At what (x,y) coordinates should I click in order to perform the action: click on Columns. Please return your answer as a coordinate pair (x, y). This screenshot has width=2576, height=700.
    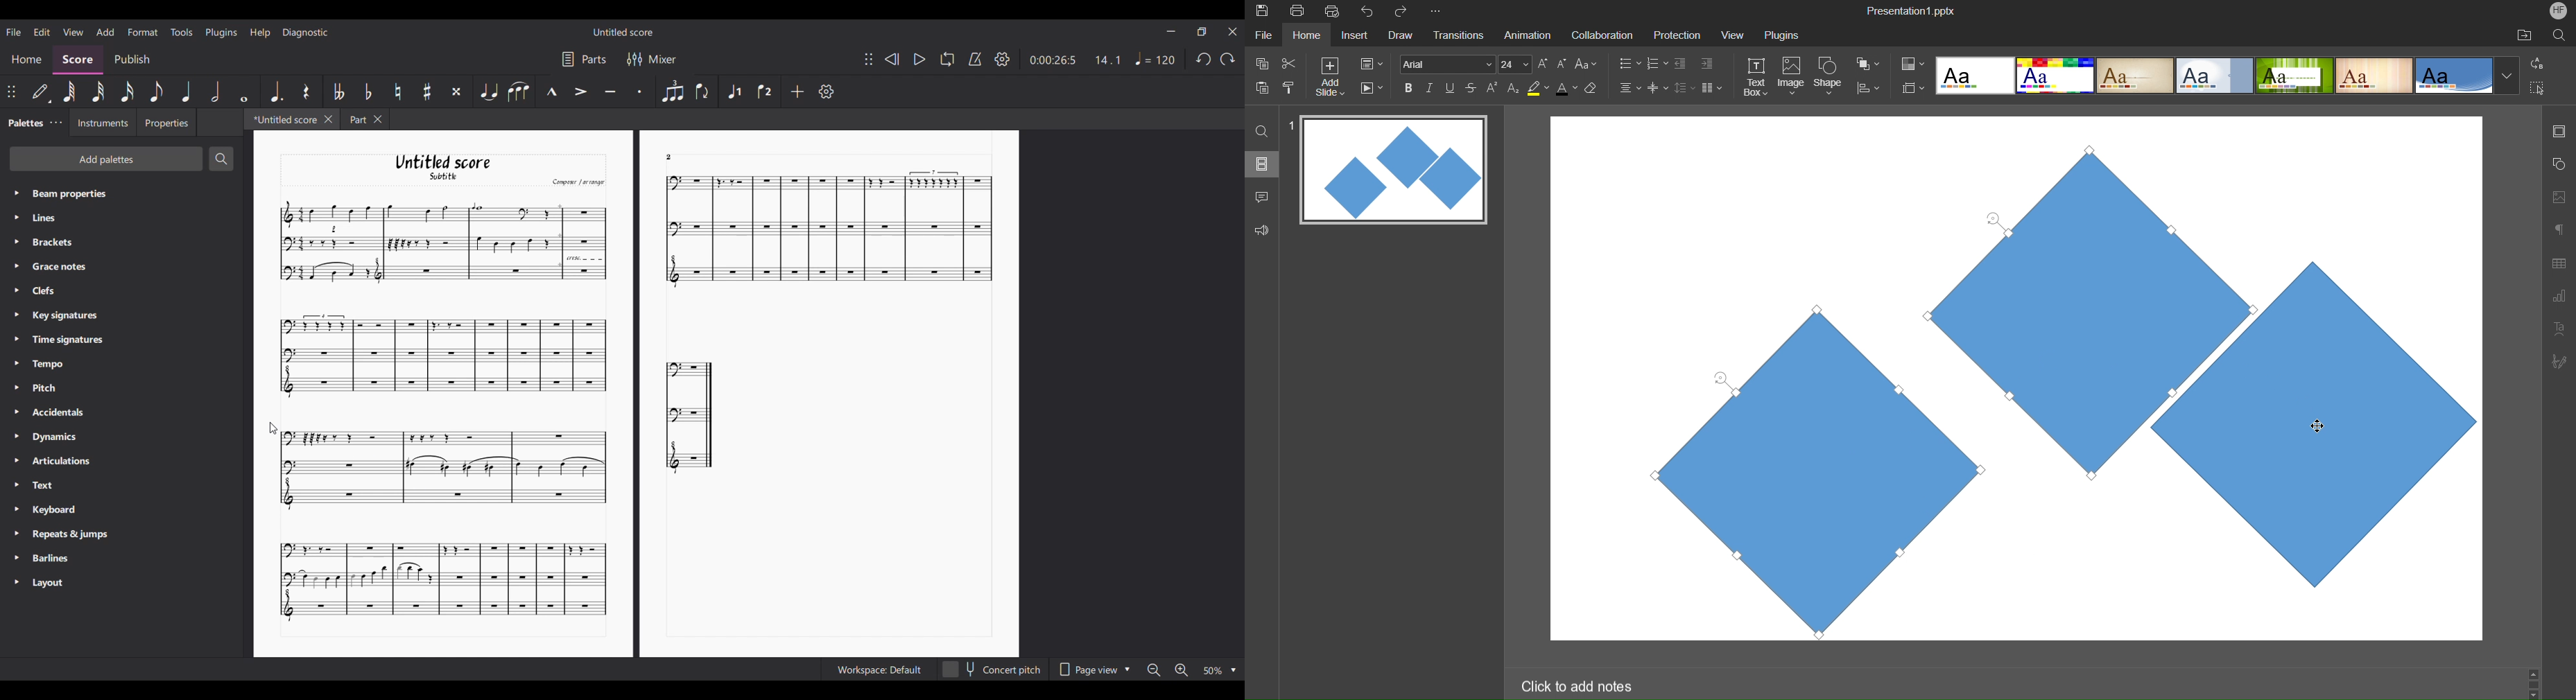
    Looking at the image, I should click on (1713, 87).